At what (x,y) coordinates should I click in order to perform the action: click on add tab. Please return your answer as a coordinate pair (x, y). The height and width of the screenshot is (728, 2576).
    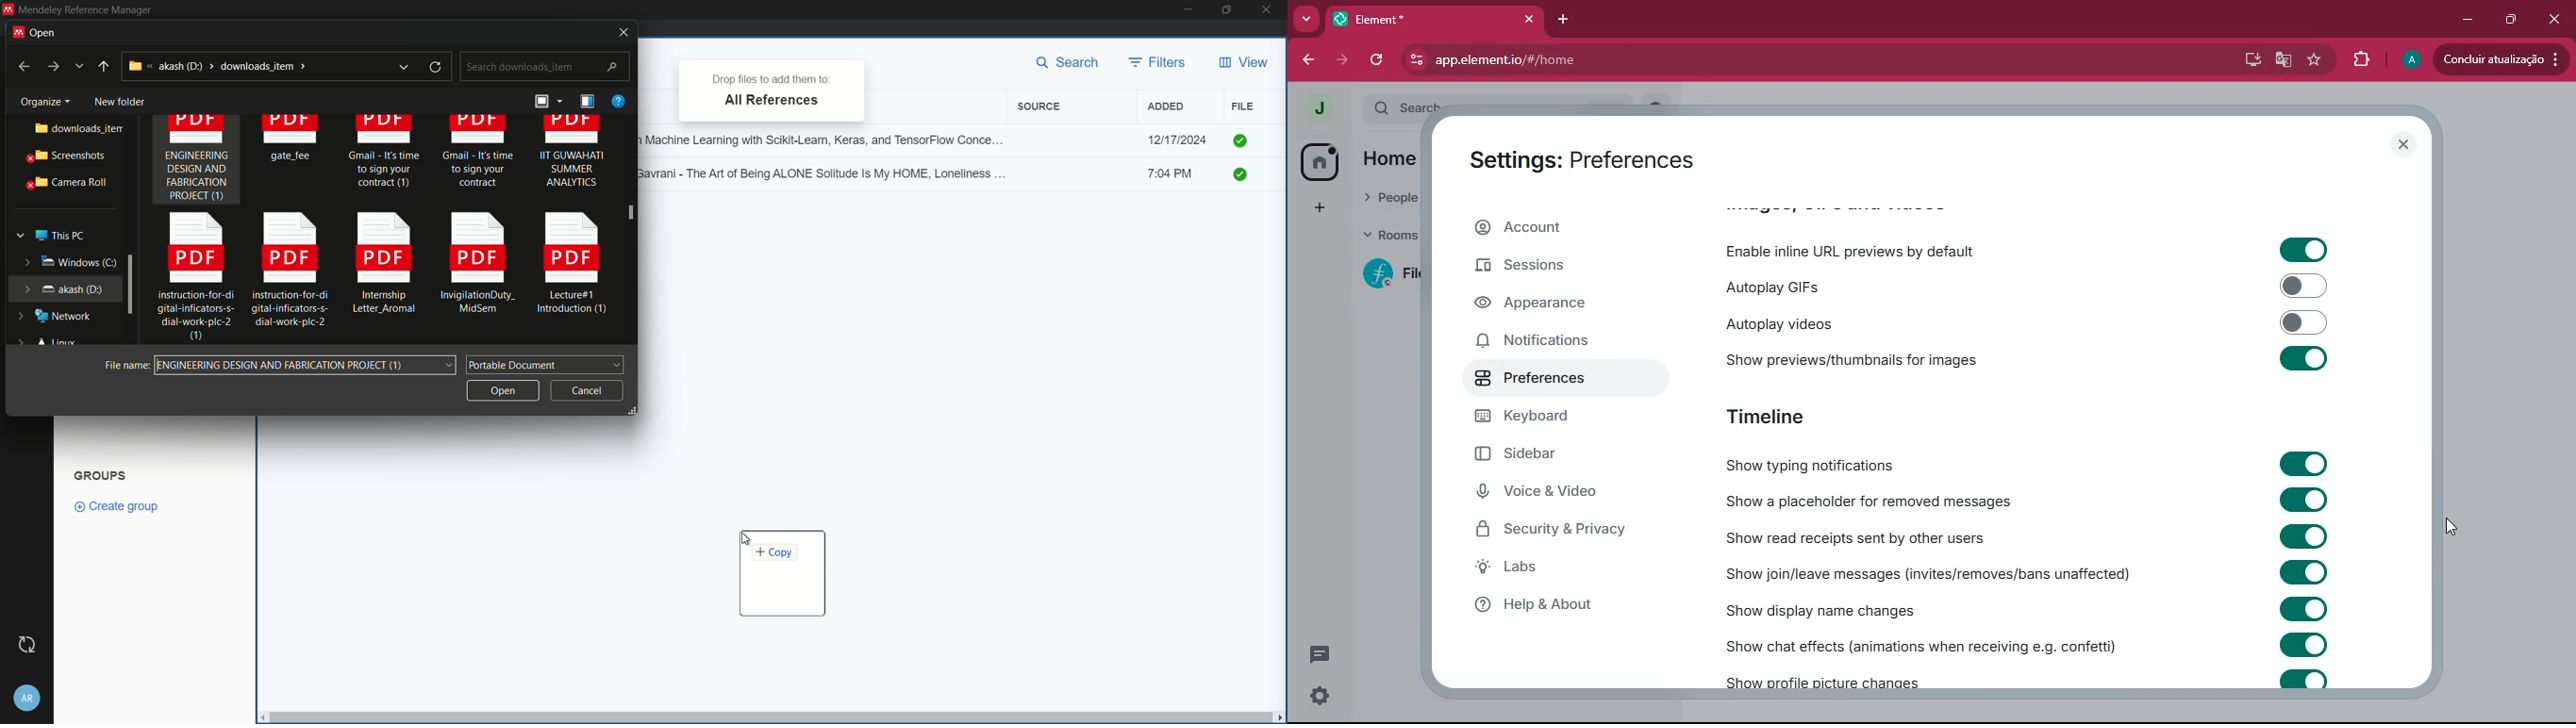
    Looking at the image, I should click on (1563, 20).